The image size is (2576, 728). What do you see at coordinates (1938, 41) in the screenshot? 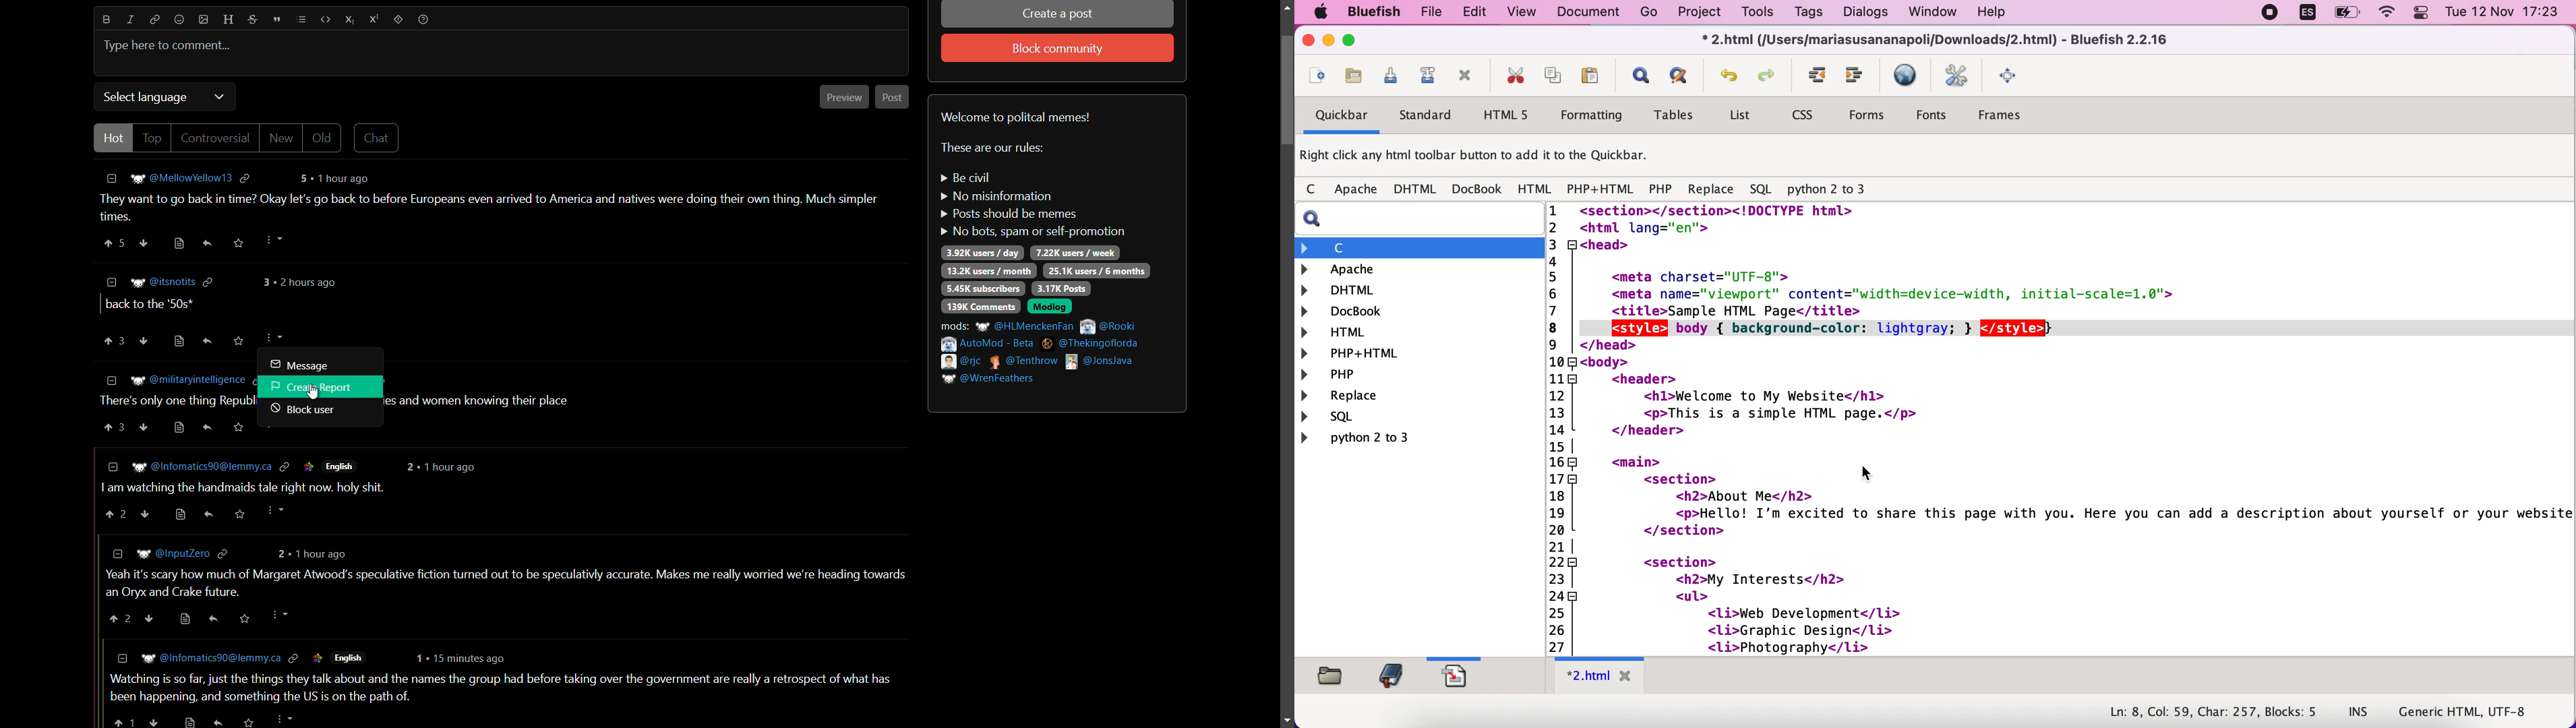
I see `* 2.html (/Users/mariasusananapoli/Downloads/2.html) - Bluefish 2.2.16` at bounding box center [1938, 41].